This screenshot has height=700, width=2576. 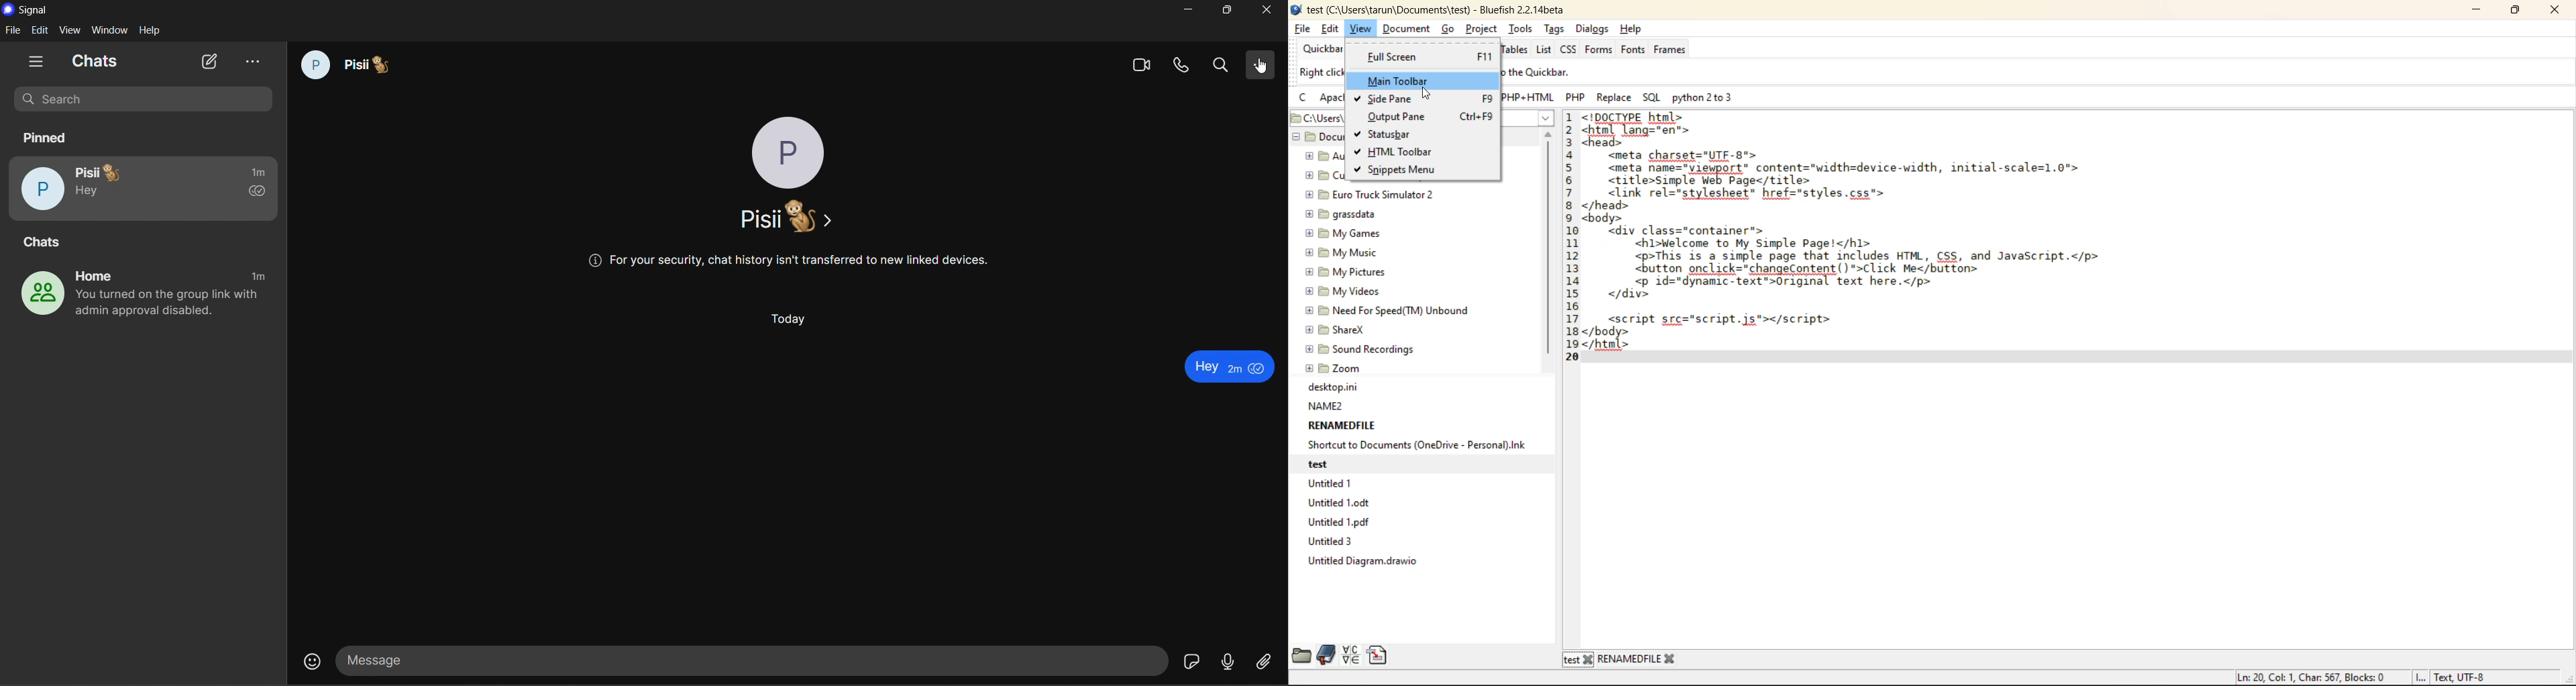 What do you see at coordinates (146, 190) in the screenshot?
I see `pisii pinned chat` at bounding box center [146, 190].